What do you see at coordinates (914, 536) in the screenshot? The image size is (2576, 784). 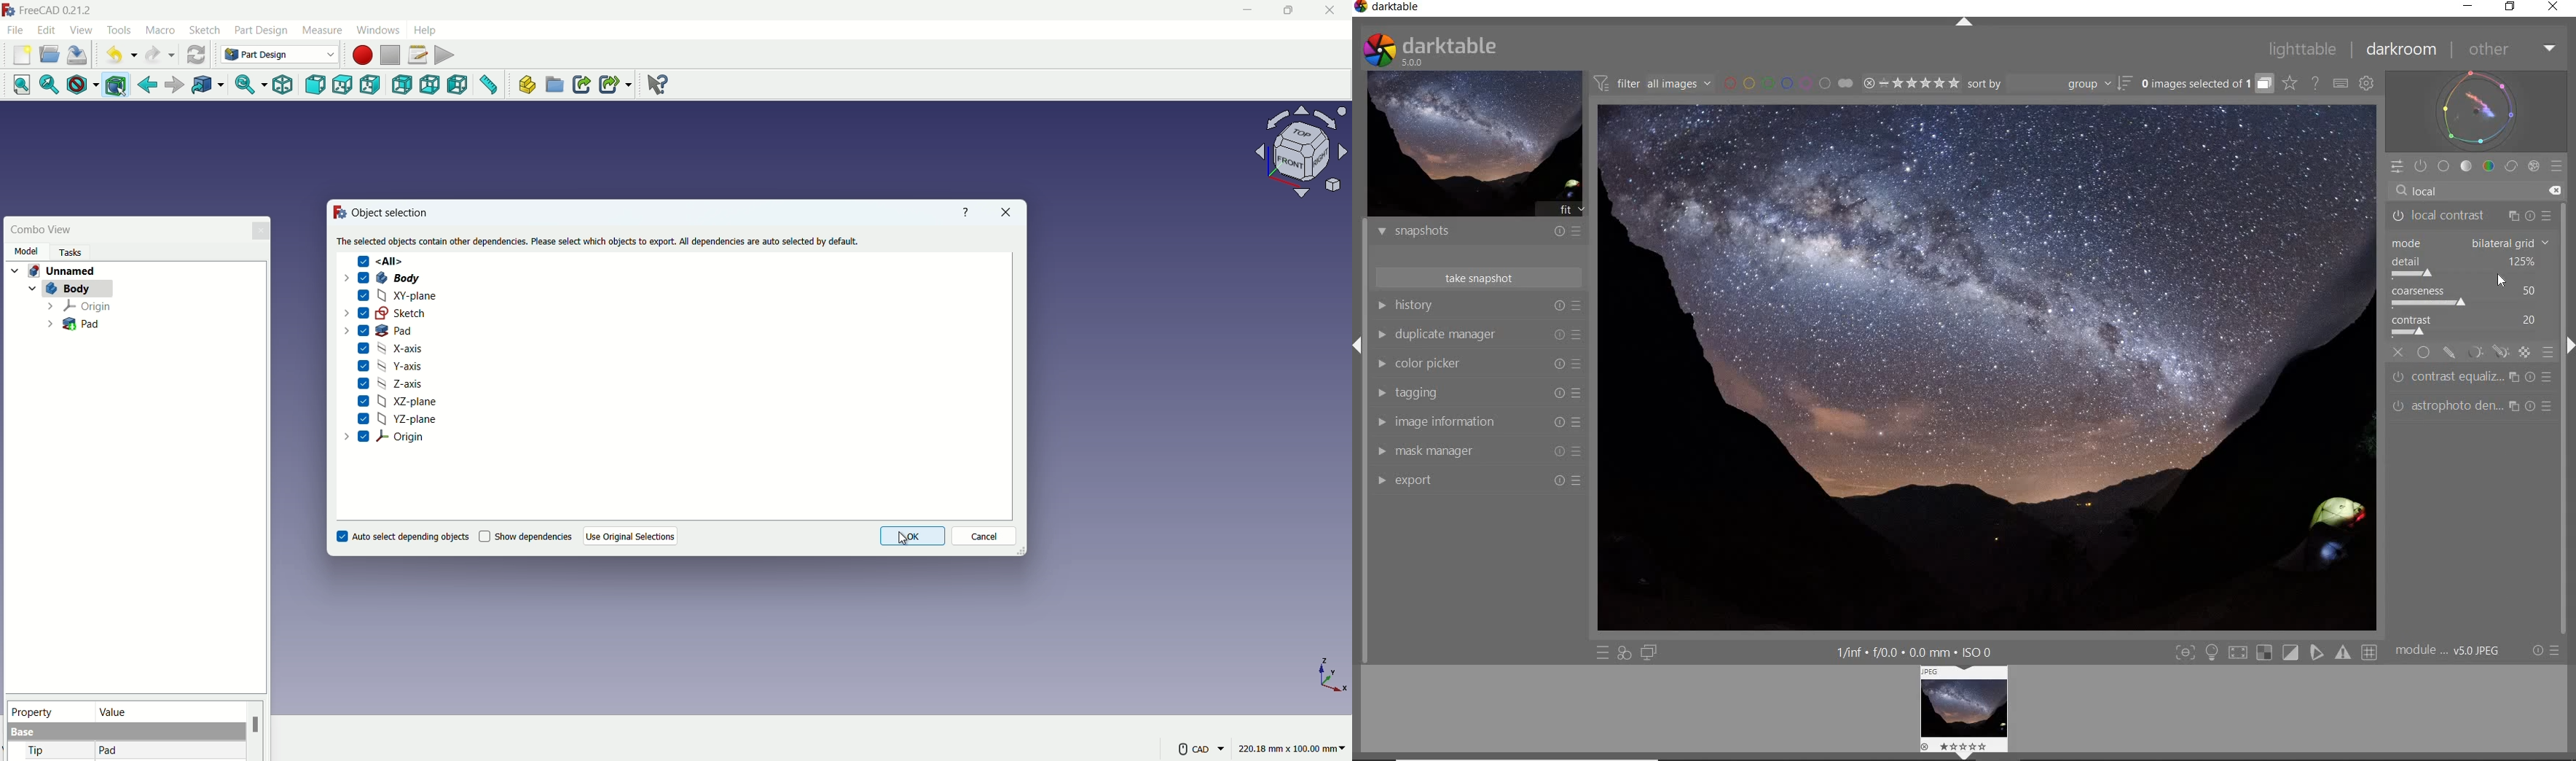 I see `OK` at bounding box center [914, 536].